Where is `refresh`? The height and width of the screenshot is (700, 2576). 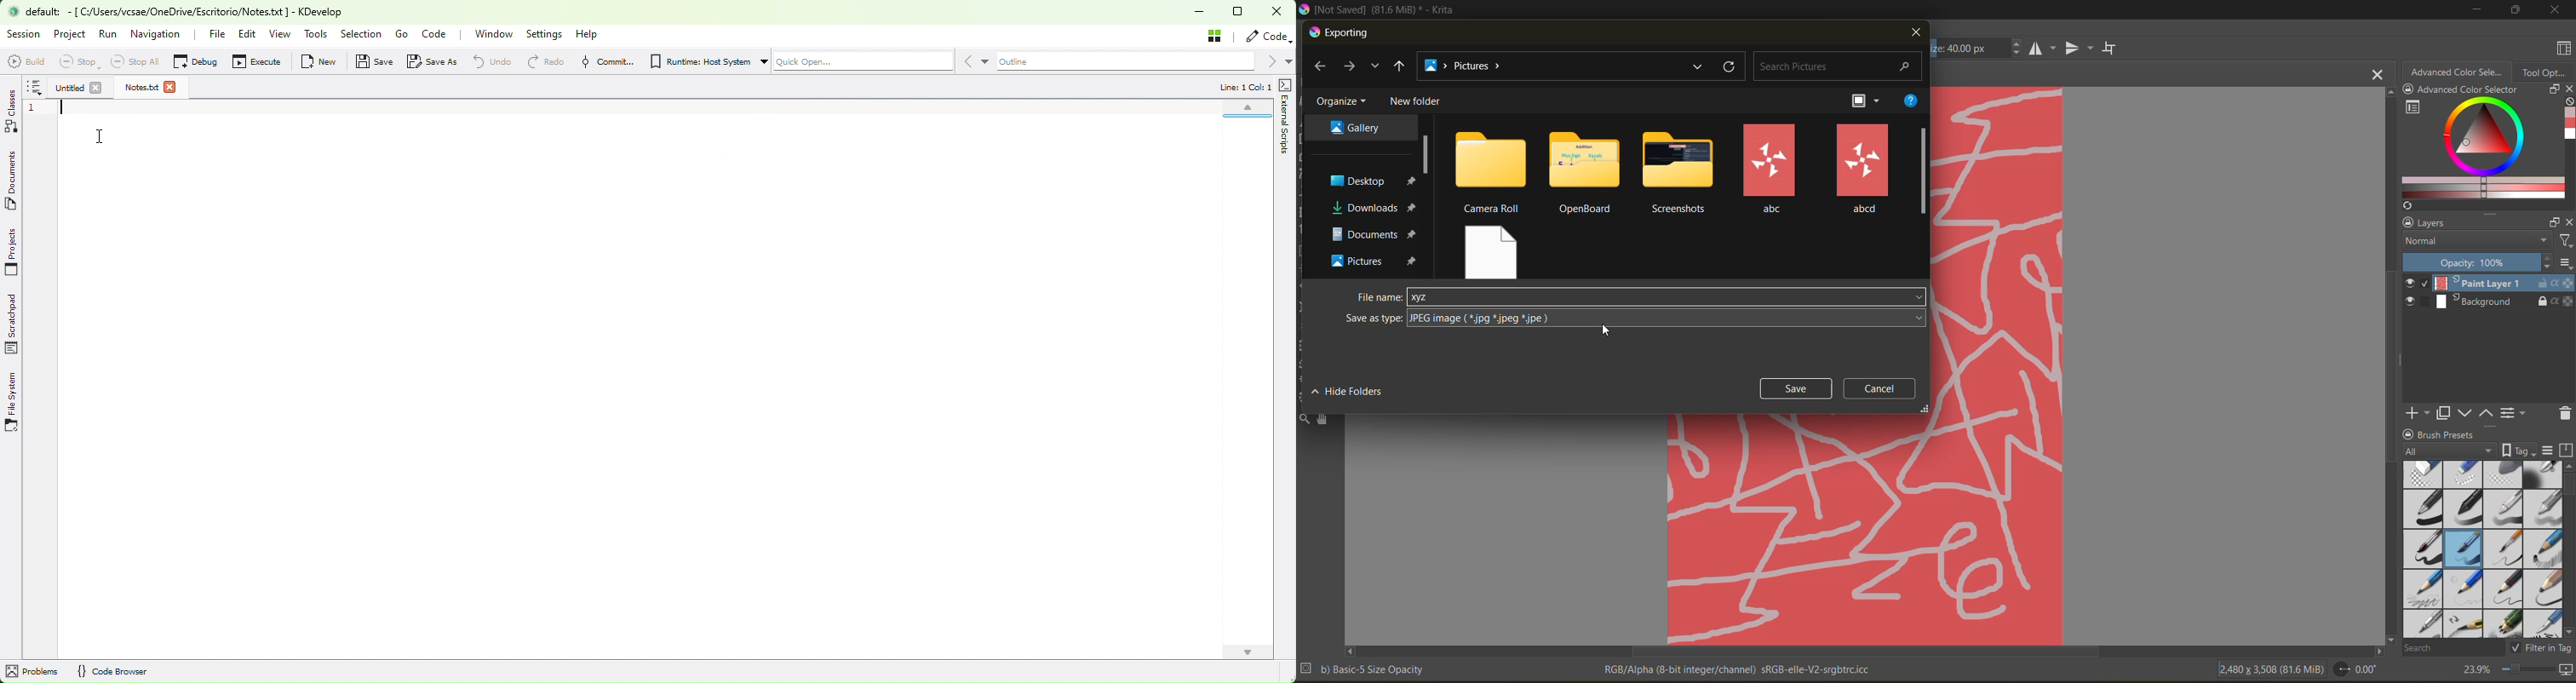
refresh is located at coordinates (1731, 67).